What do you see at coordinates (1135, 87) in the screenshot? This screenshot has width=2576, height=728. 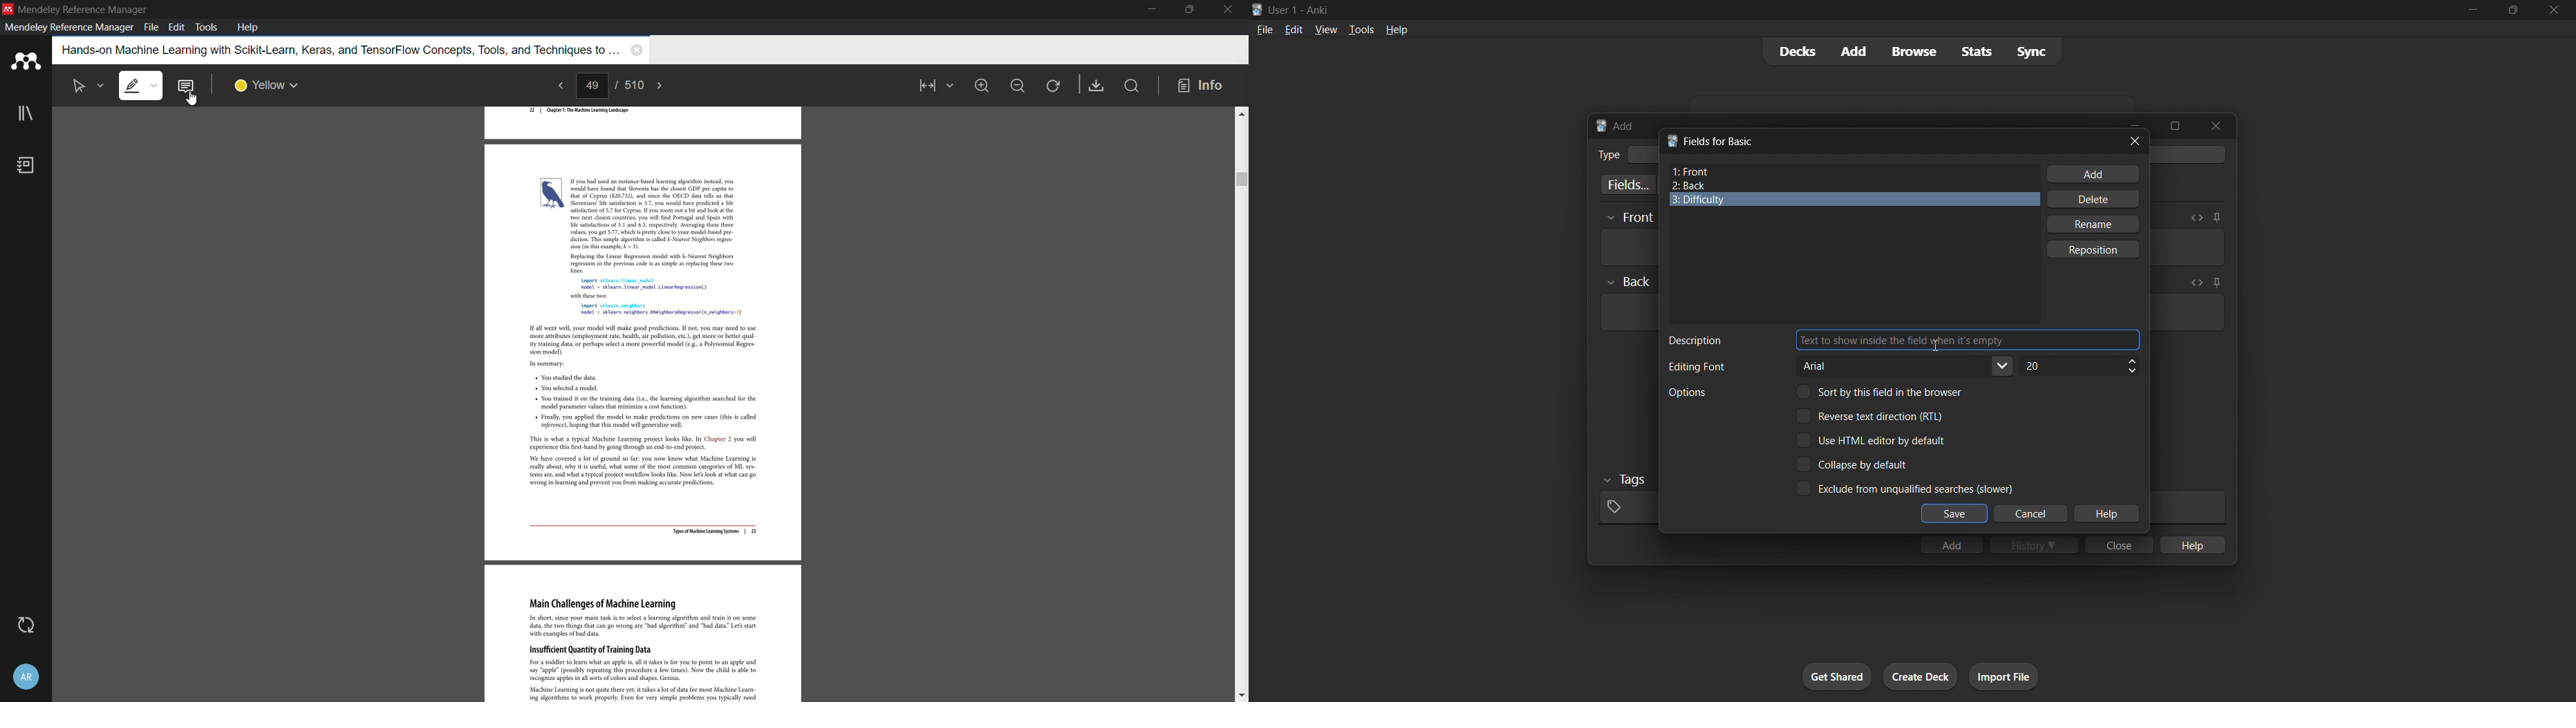 I see `find` at bounding box center [1135, 87].